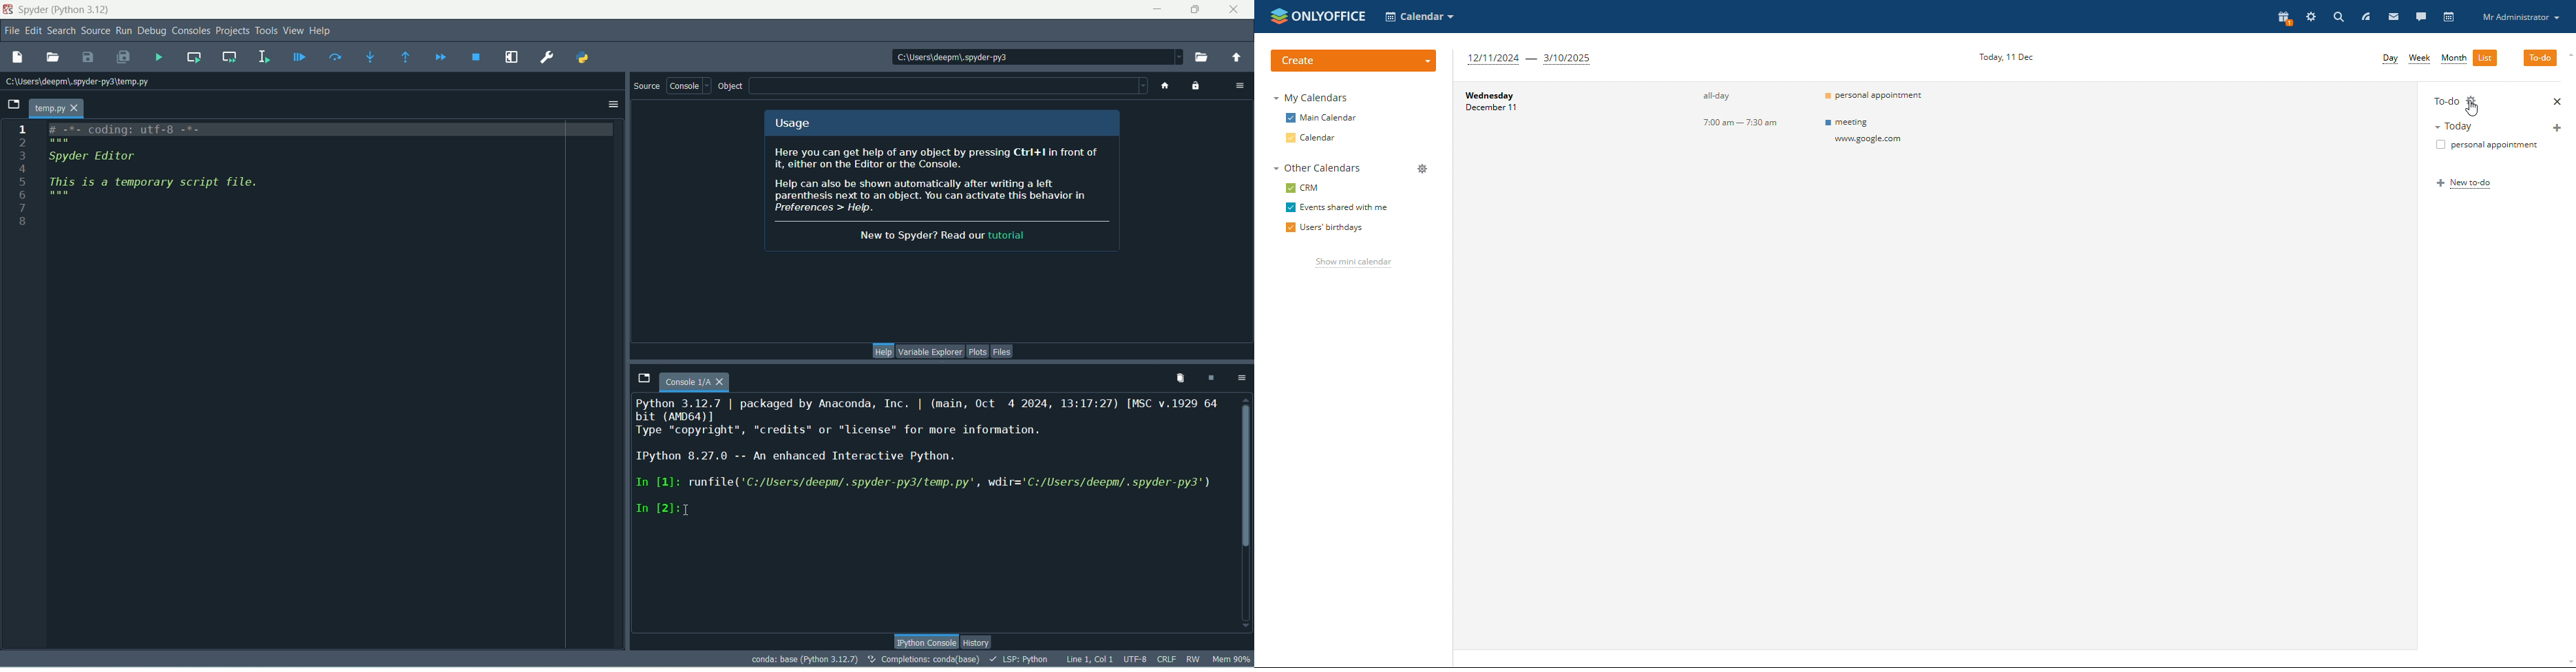 This screenshot has width=2576, height=672. What do you see at coordinates (925, 640) in the screenshot?
I see `Ipython console` at bounding box center [925, 640].